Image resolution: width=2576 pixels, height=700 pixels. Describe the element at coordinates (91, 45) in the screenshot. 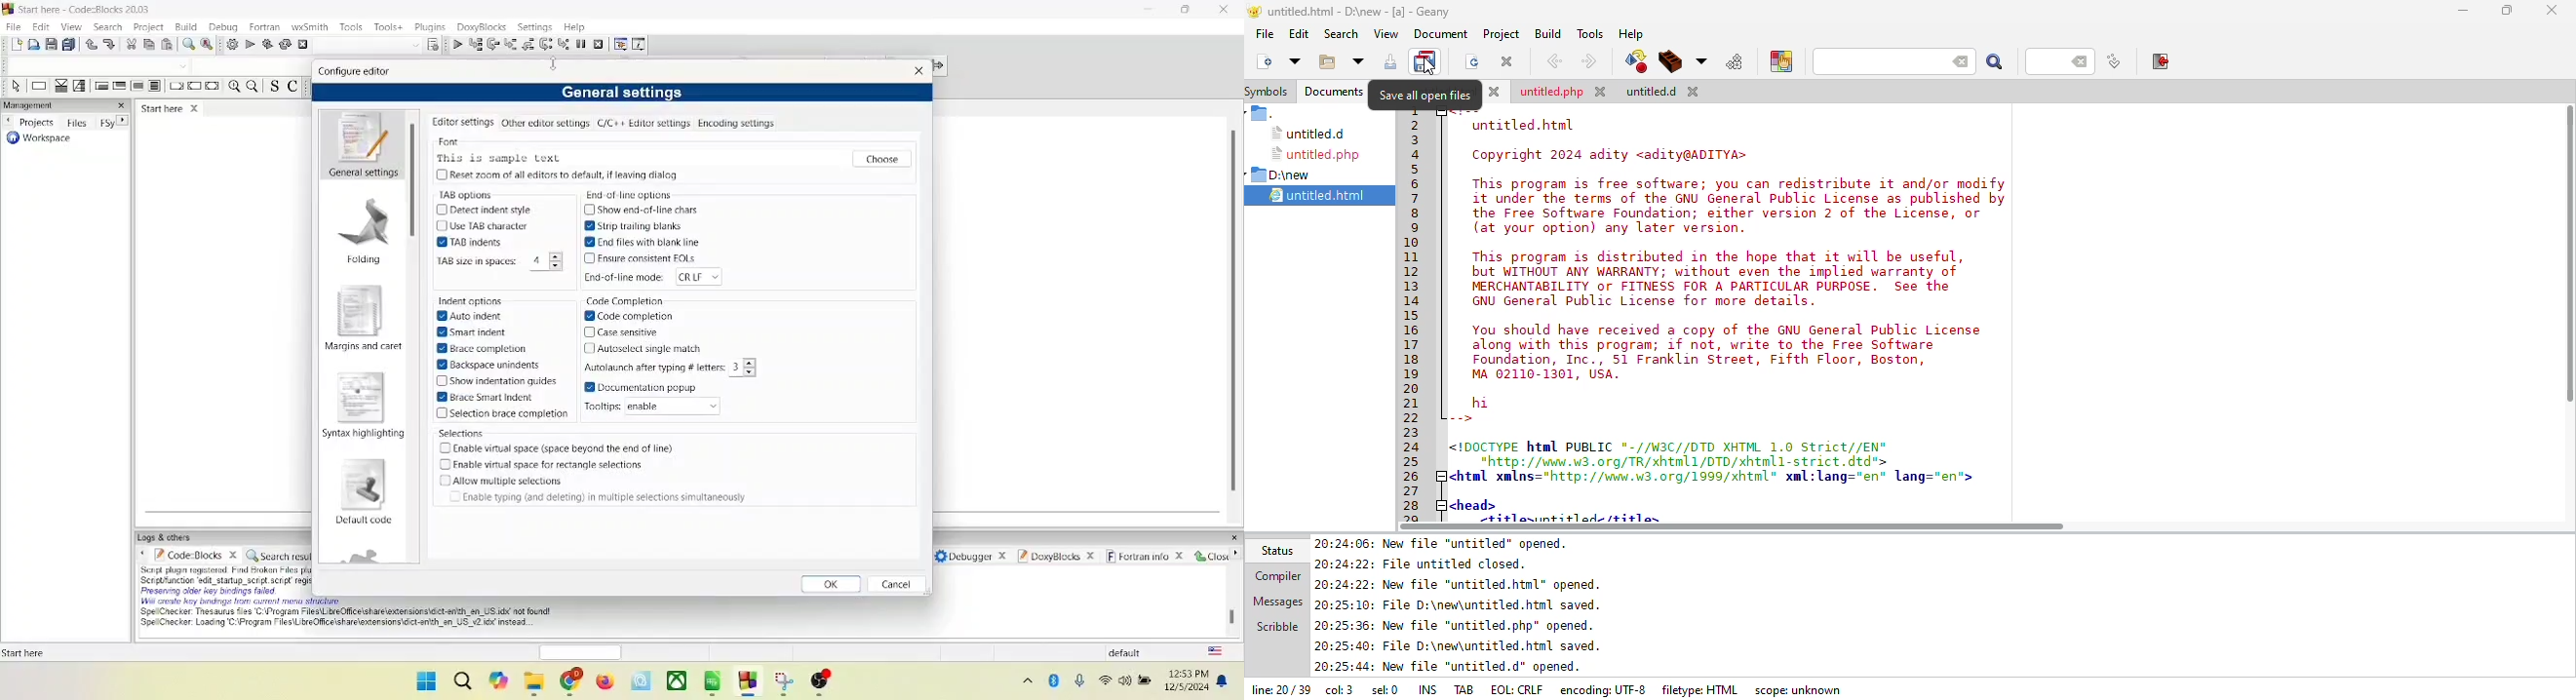

I see `undo` at that location.